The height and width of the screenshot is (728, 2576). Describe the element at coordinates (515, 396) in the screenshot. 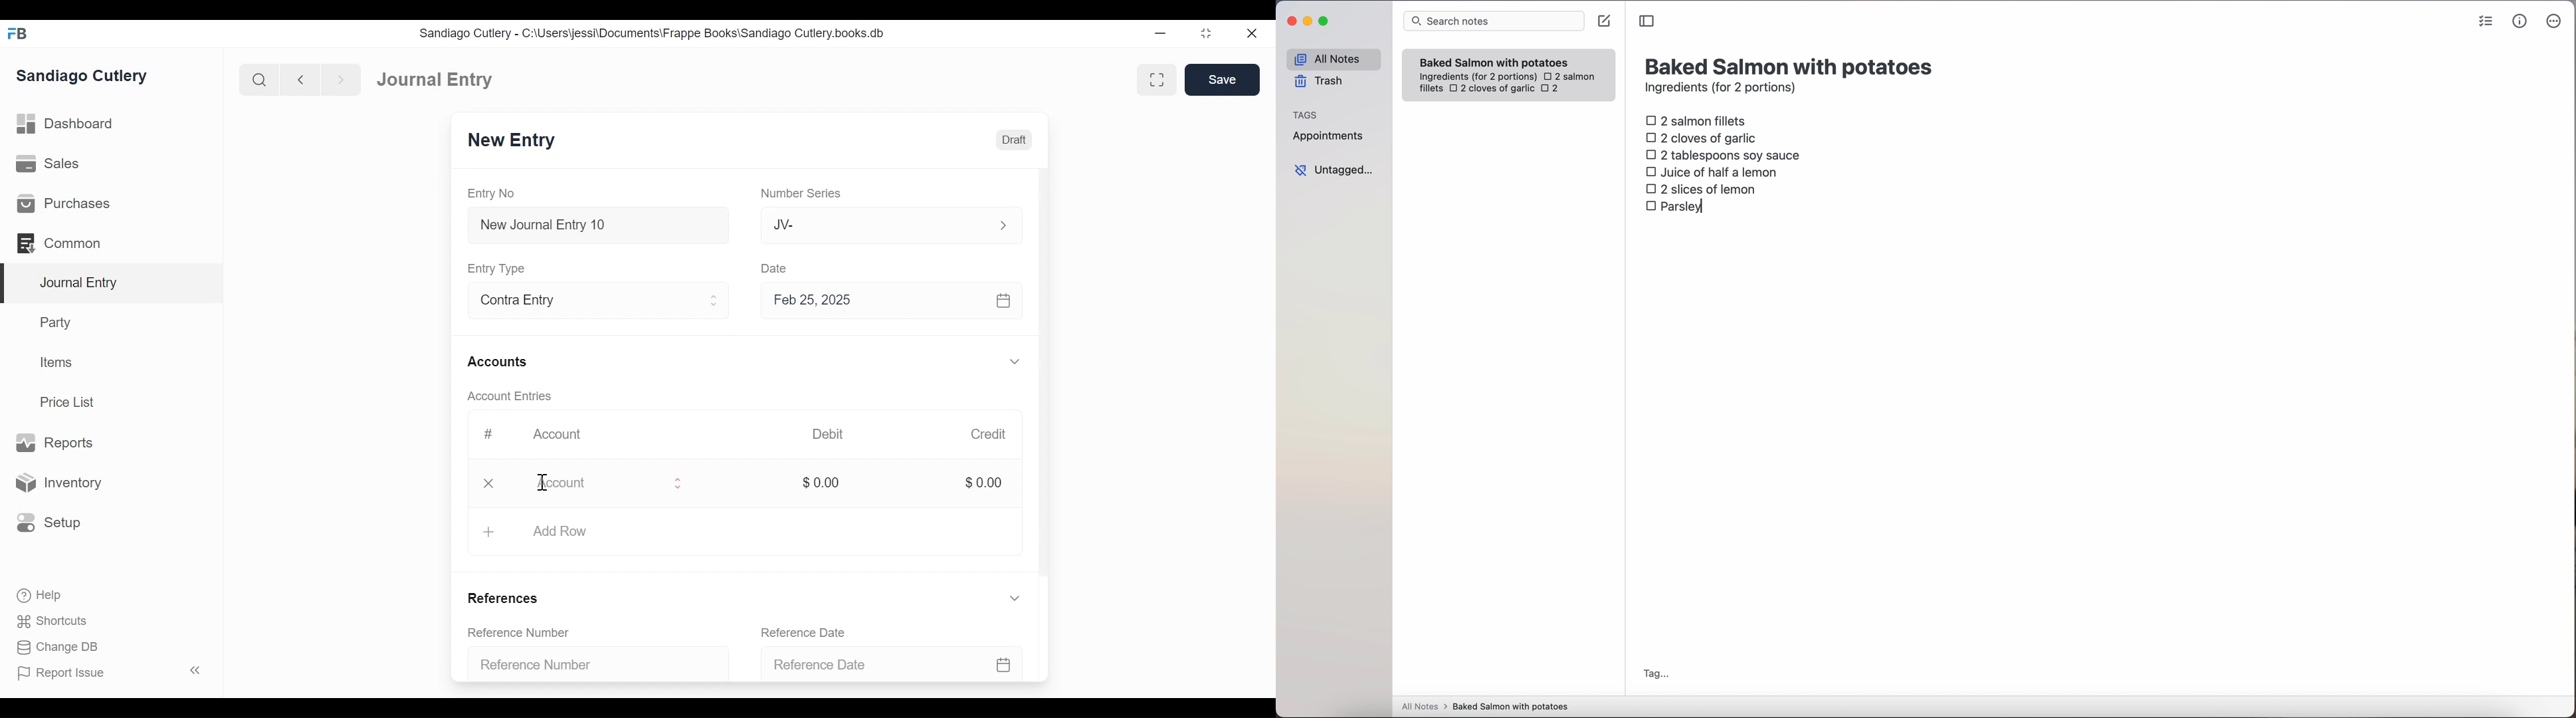

I see `Account Entries` at that location.